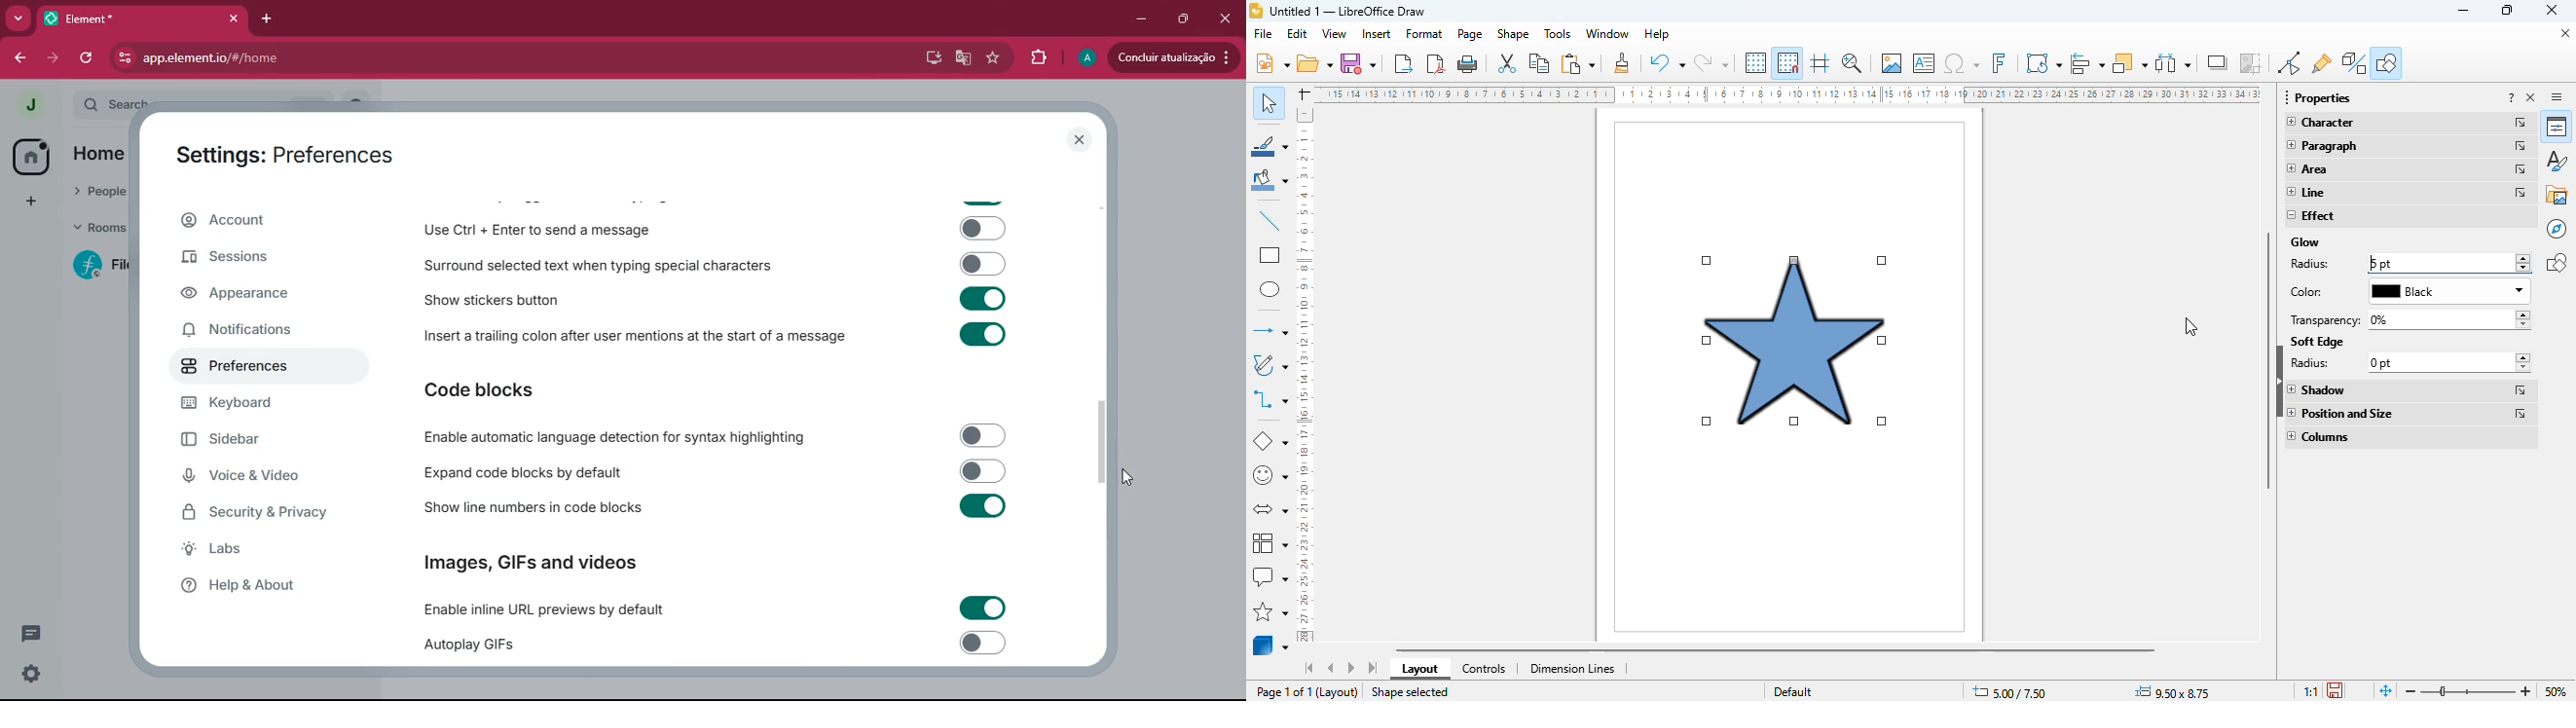 This screenshot has height=728, width=2576. What do you see at coordinates (2470, 689) in the screenshot?
I see `zoom slider` at bounding box center [2470, 689].